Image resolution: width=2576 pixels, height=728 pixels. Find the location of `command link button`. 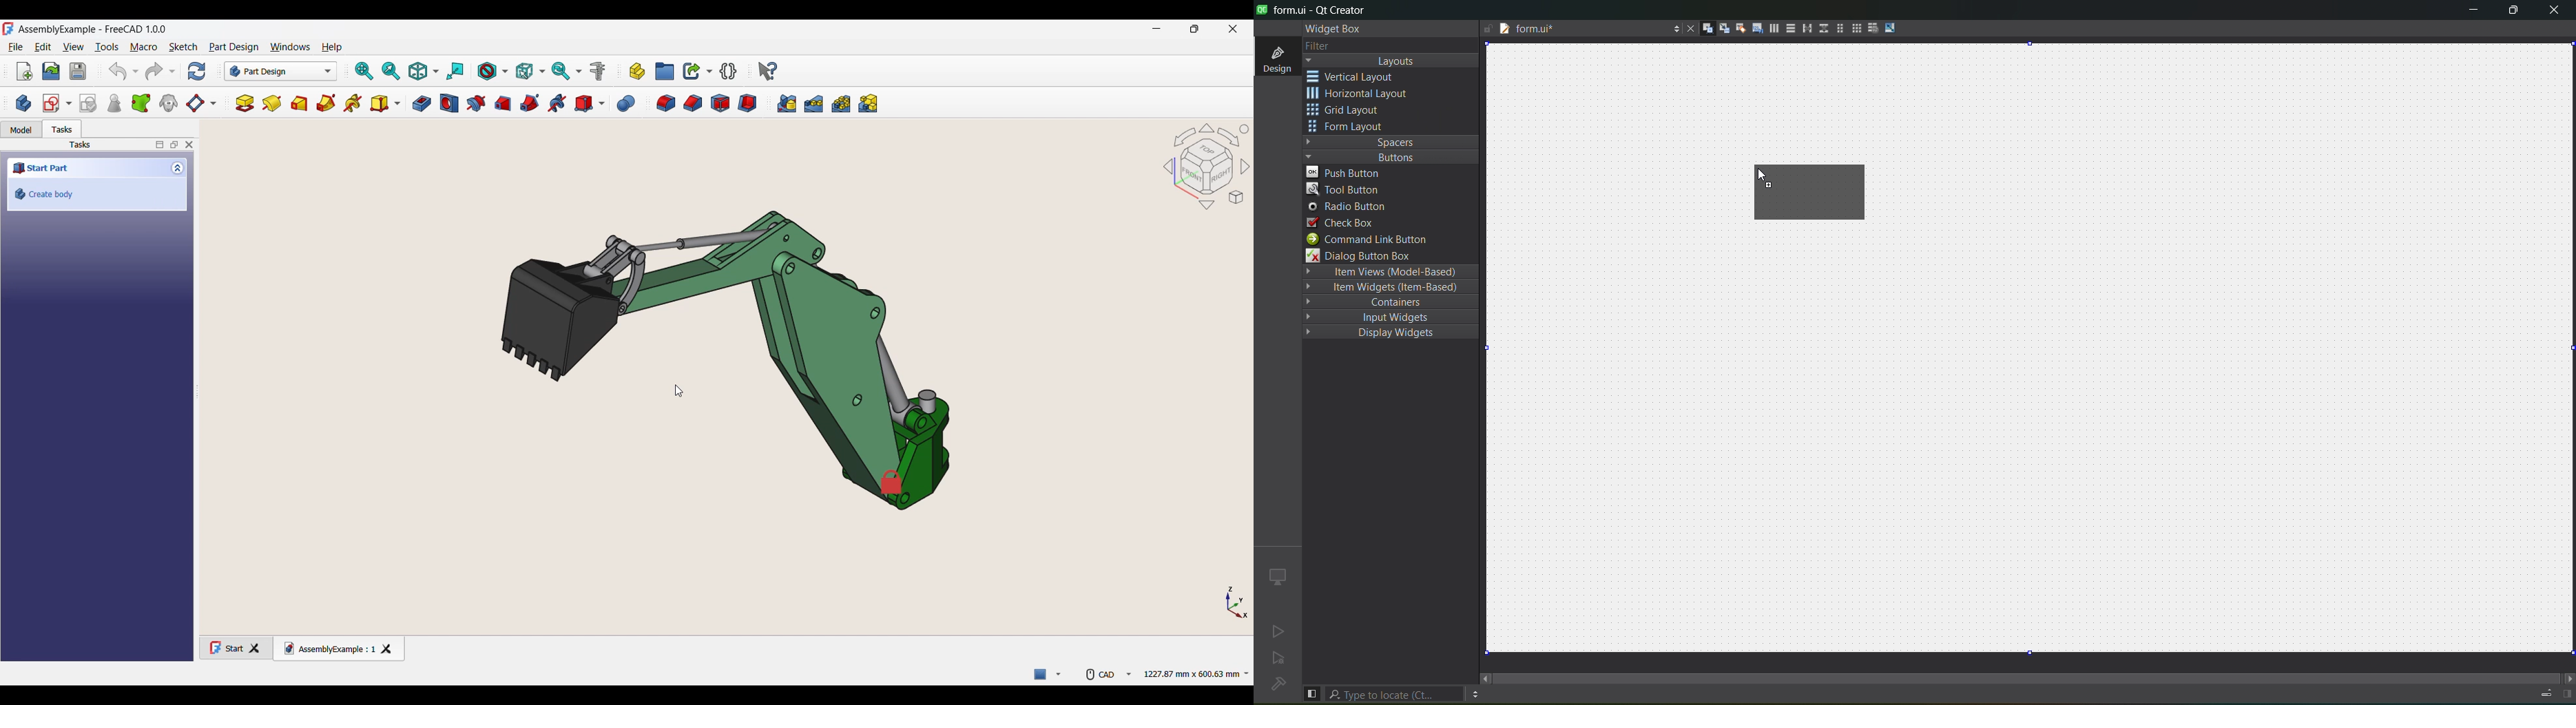

command link button is located at coordinates (1375, 240).